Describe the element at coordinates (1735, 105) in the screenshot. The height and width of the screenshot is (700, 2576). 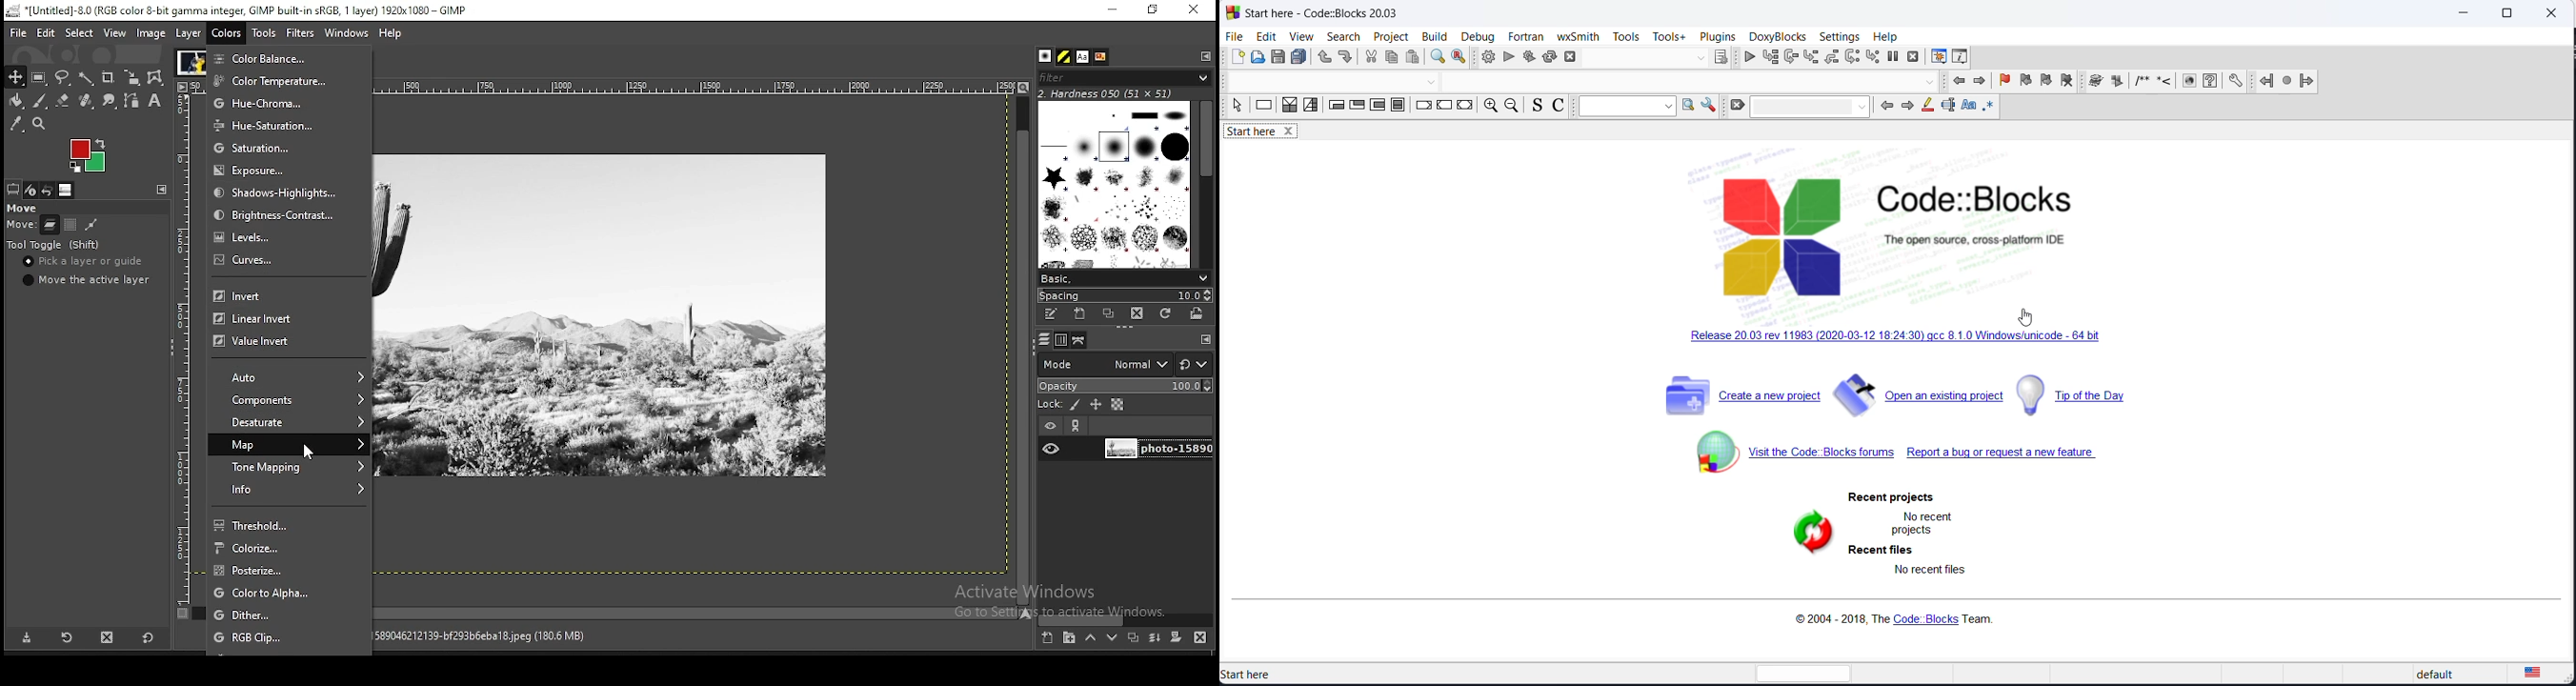
I see `clear` at that location.